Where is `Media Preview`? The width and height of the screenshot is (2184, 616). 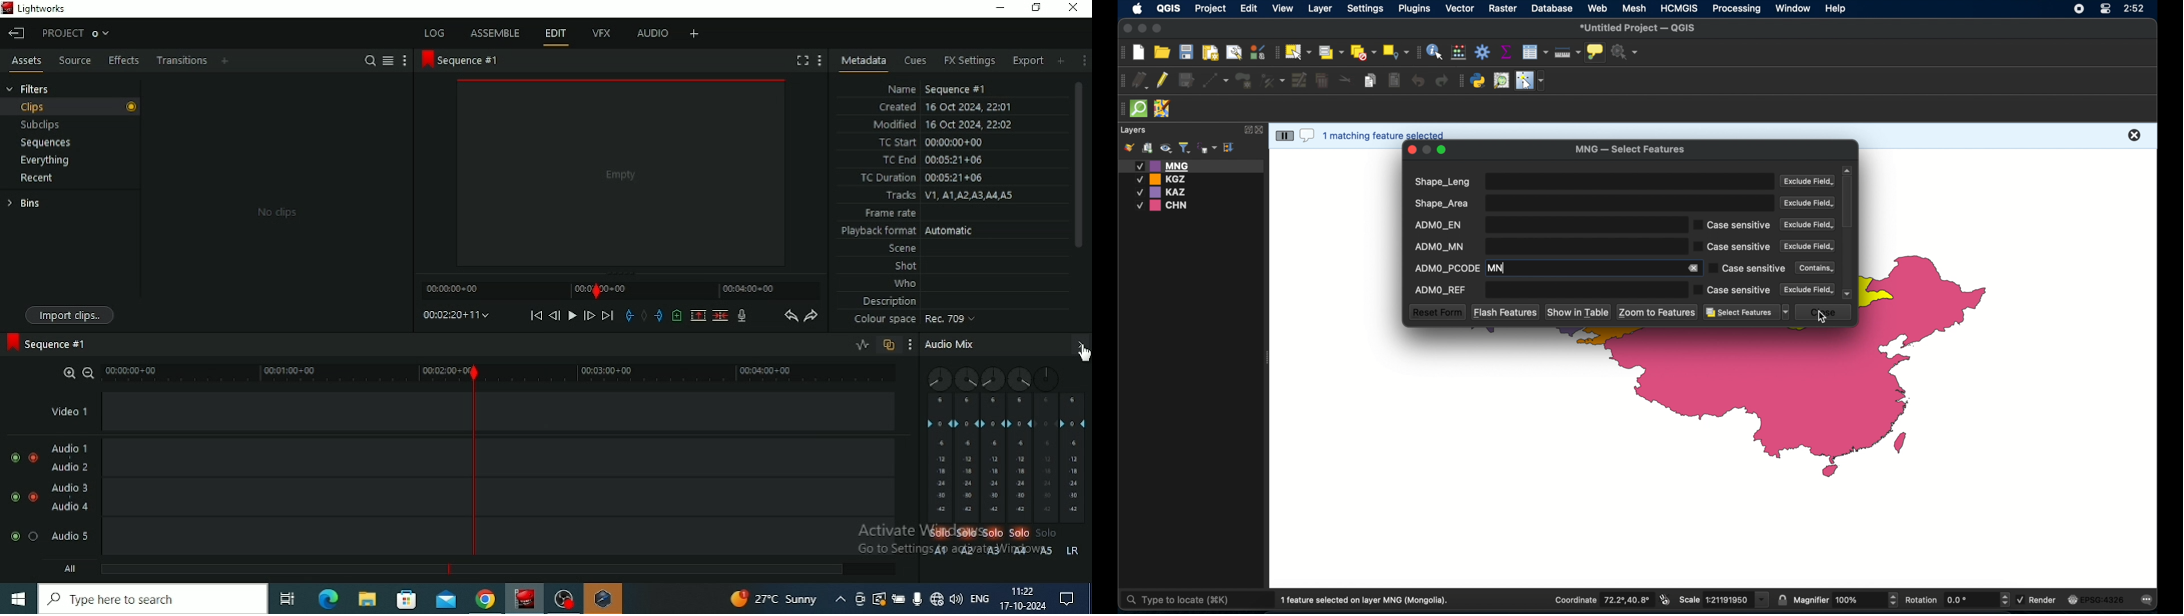
Media Preview is located at coordinates (621, 172).